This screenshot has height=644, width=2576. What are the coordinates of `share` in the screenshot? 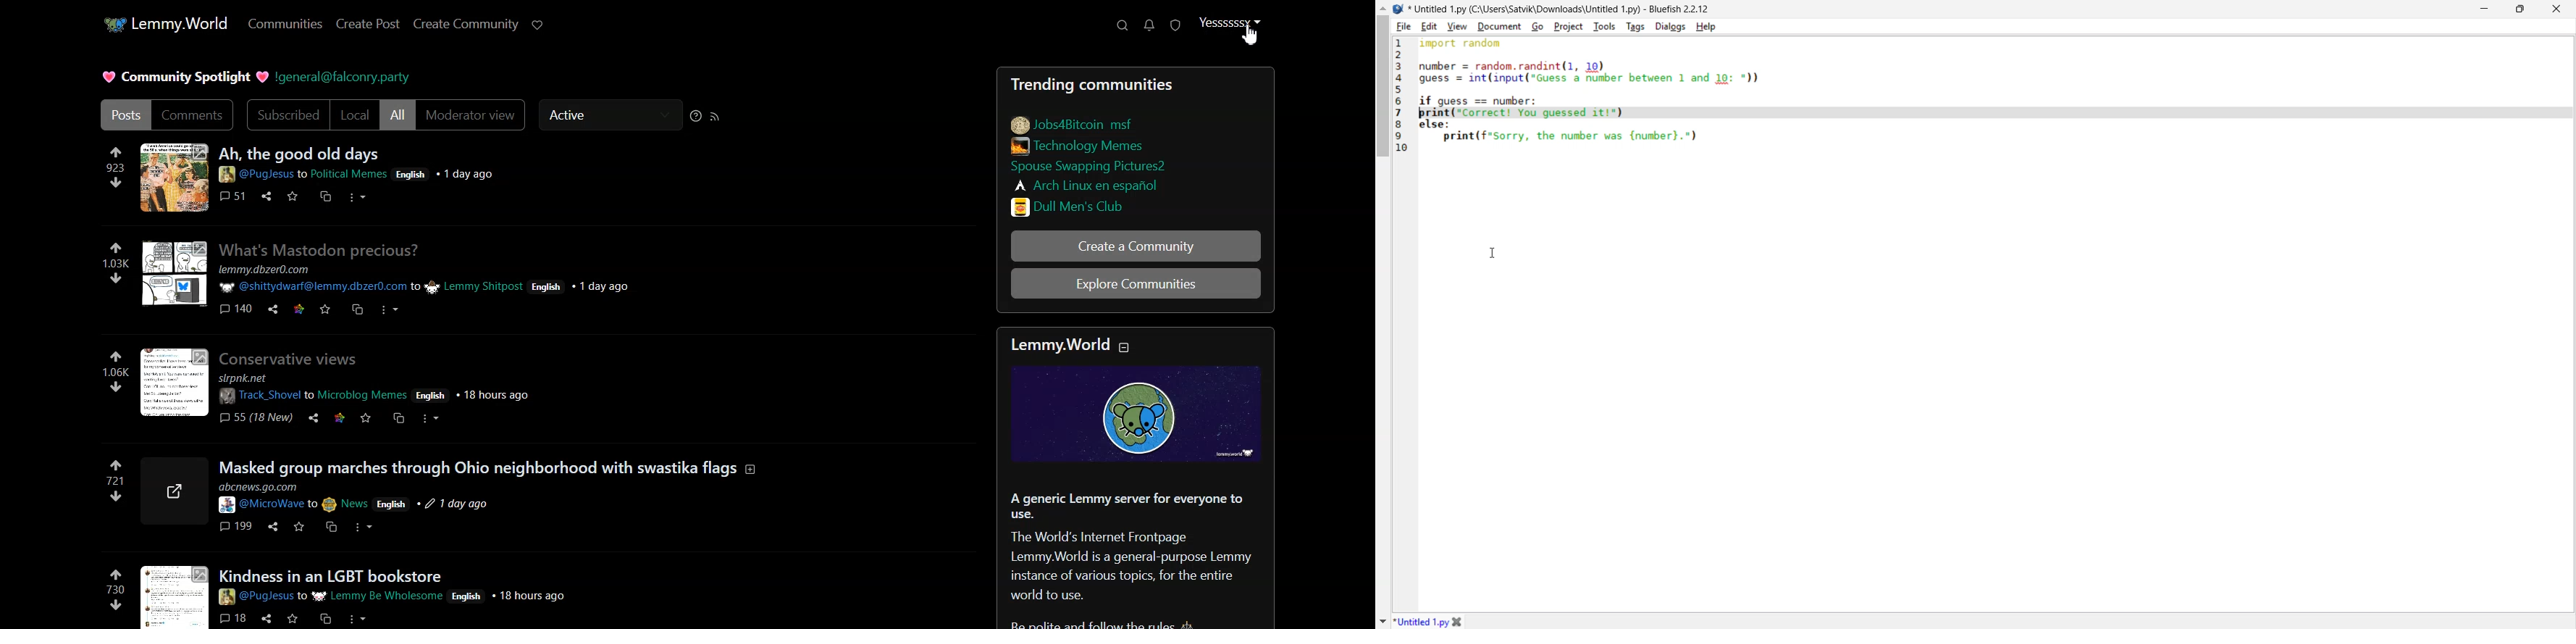 It's located at (311, 418).